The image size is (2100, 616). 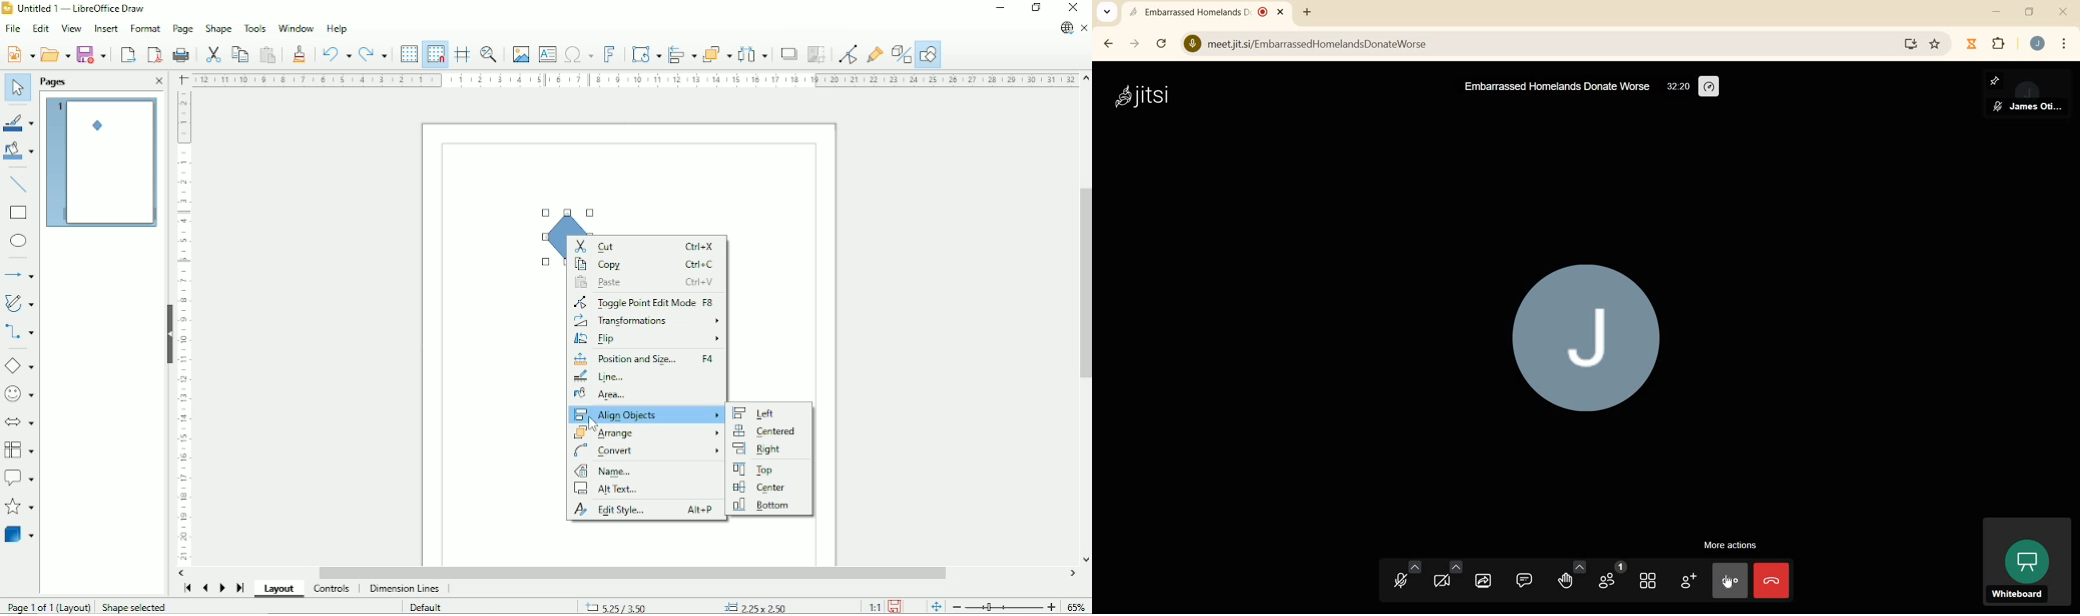 I want to click on Convert, so click(x=645, y=450).